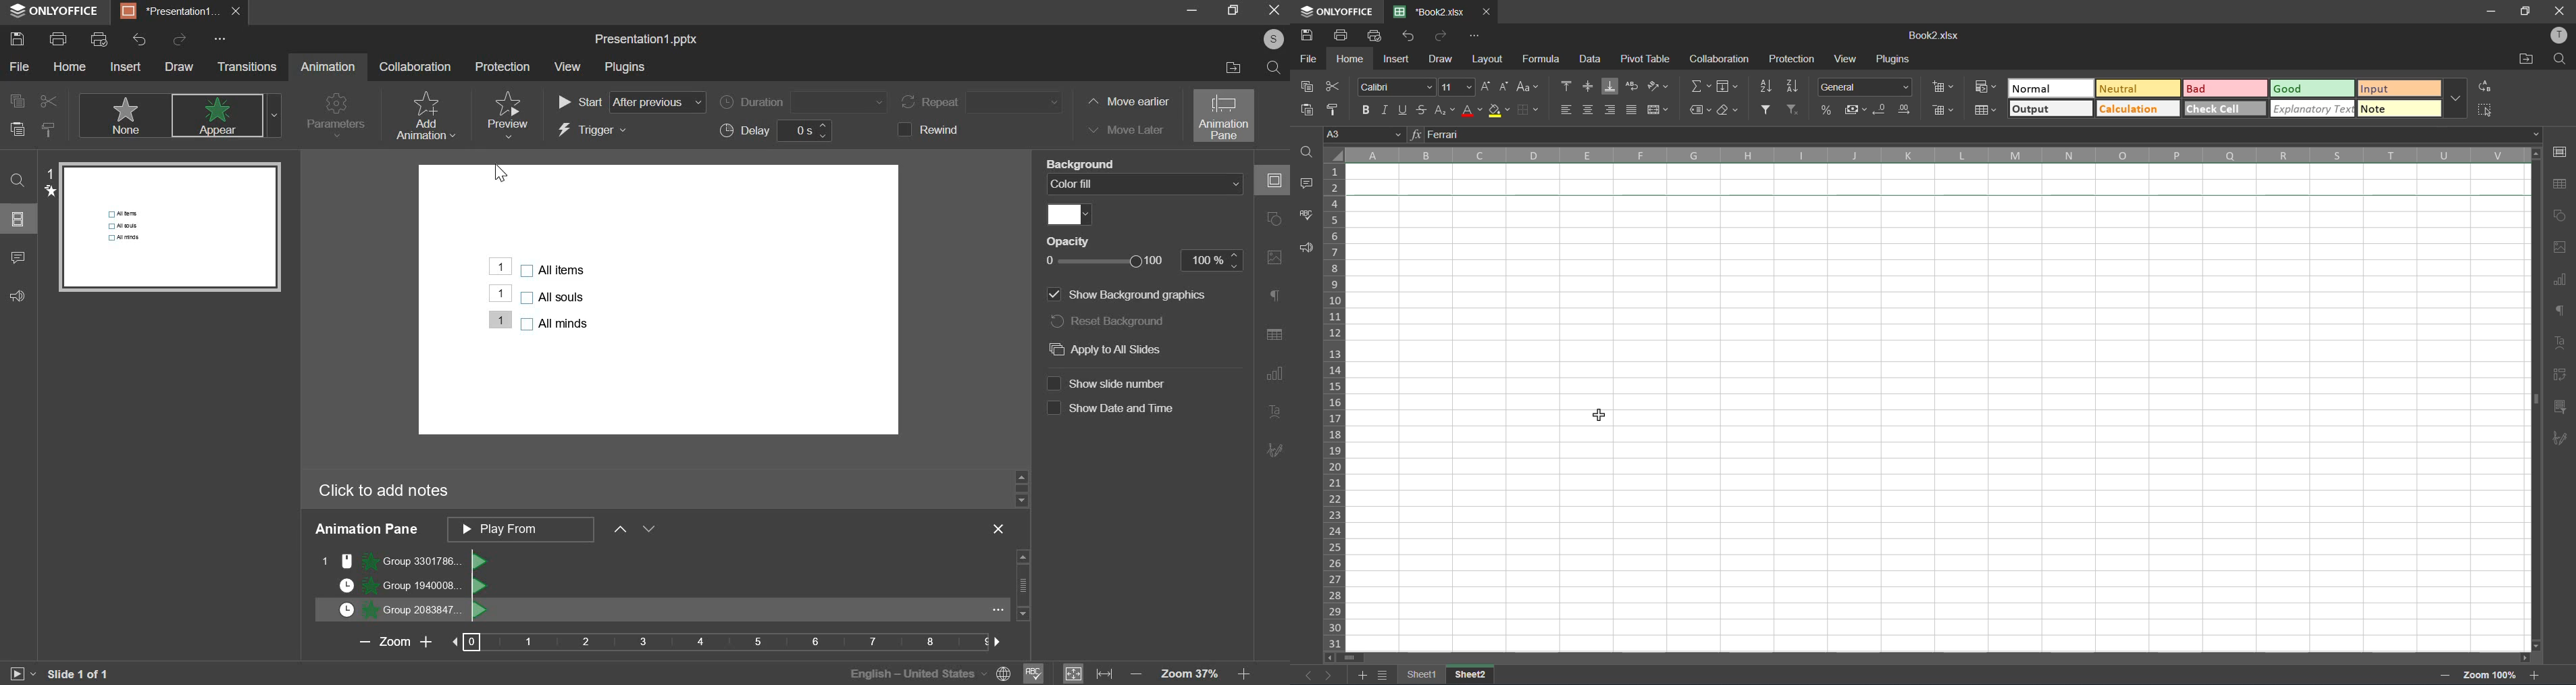 This screenshot has width=2576, height=700. What do you see at coordinates (1768, 86) in the screenshot?
I see `sort ascending ` at bounding box center [1768, 86].